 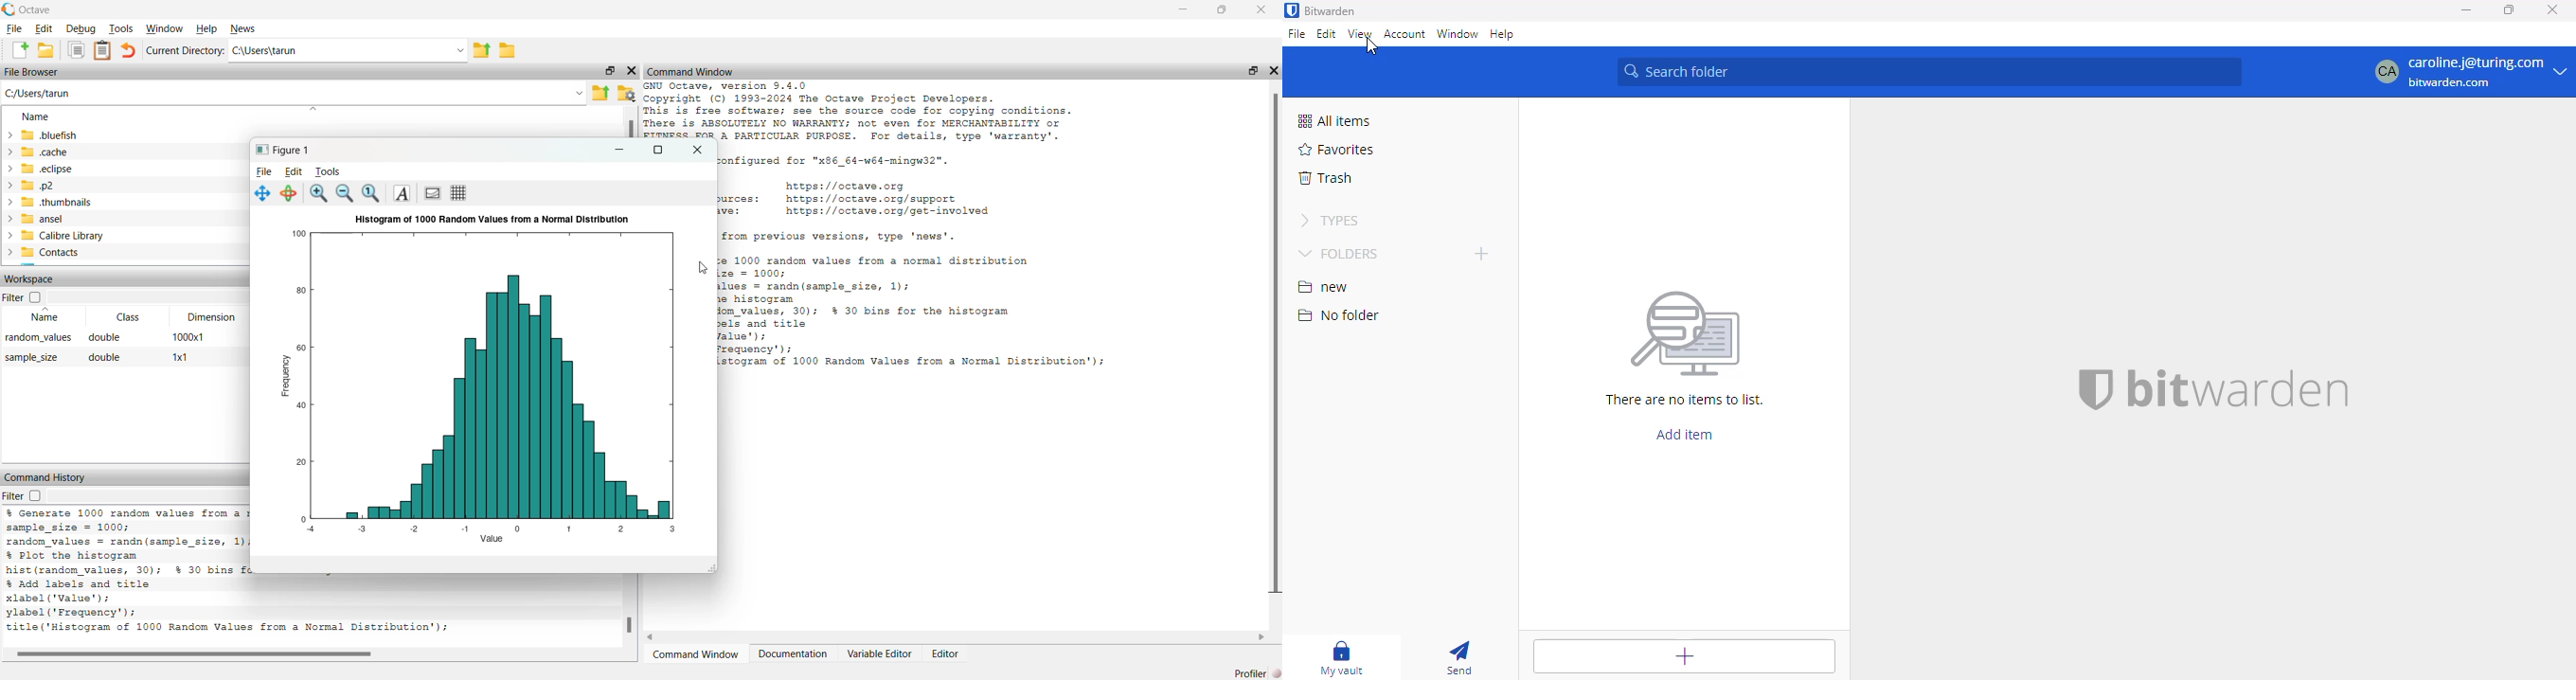 What do you see at coordinates (578, 93) in the screenshot?
I see `dropdown` at bounding box center [578, 93].